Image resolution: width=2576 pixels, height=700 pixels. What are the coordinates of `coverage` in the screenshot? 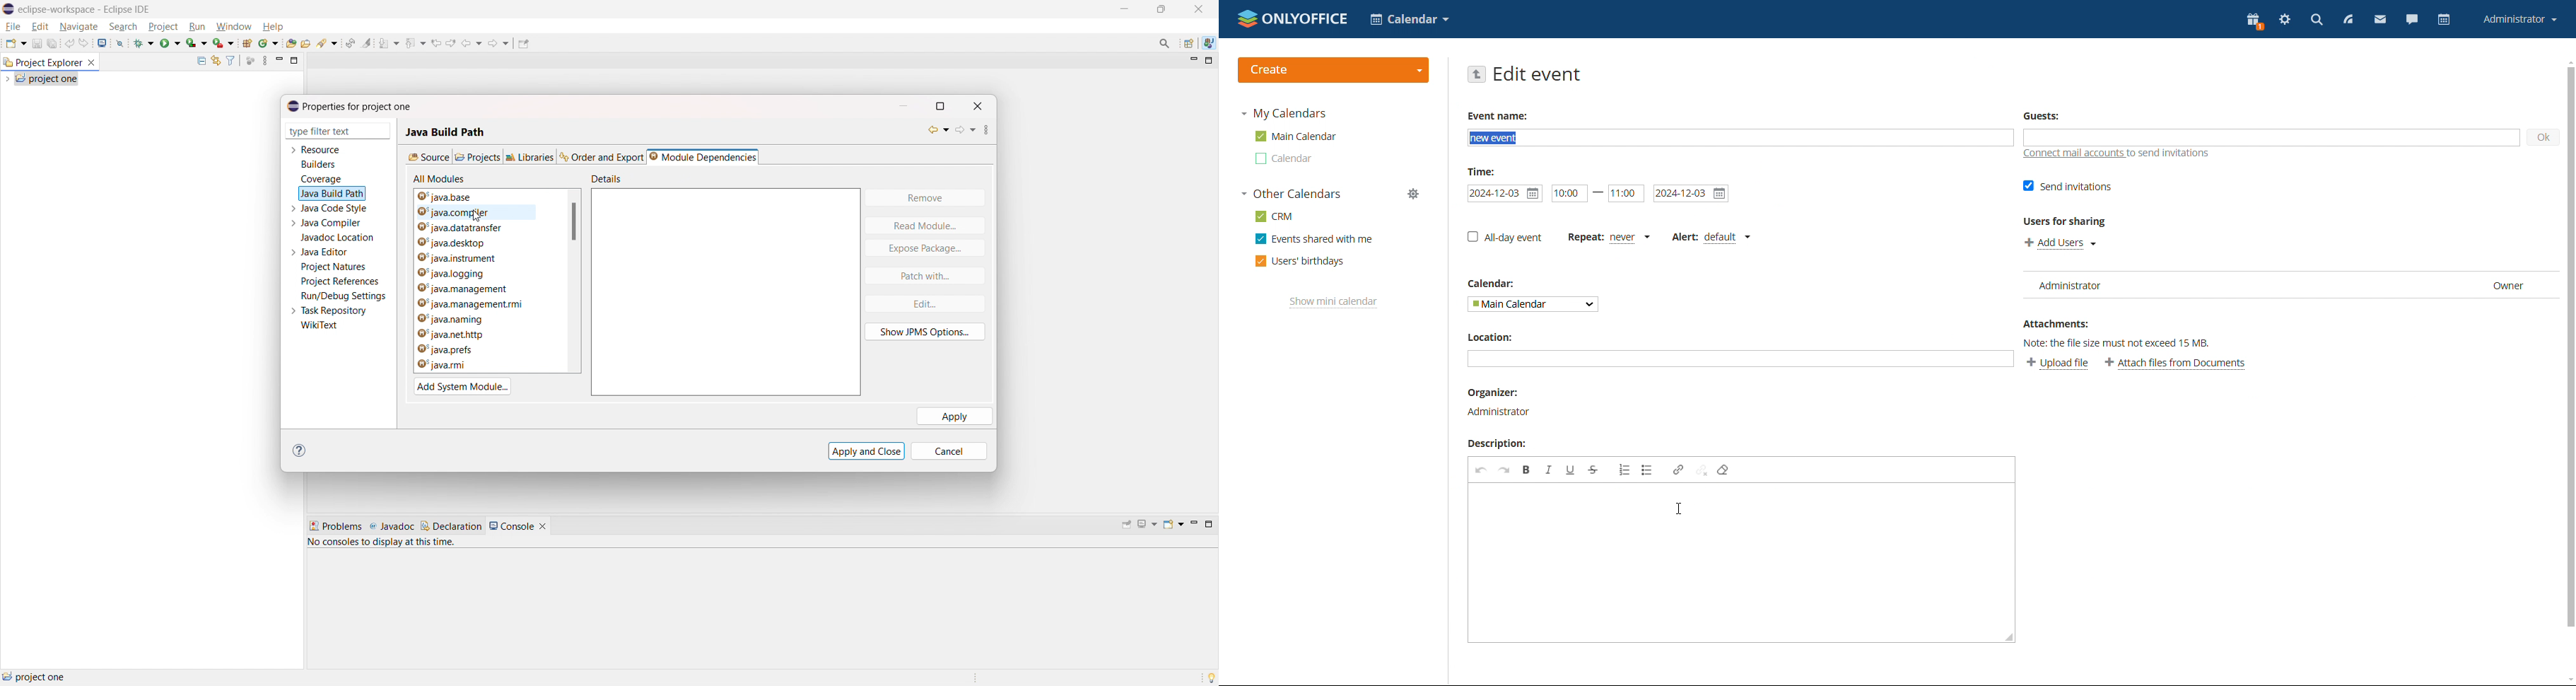 It's located at (321, 179).